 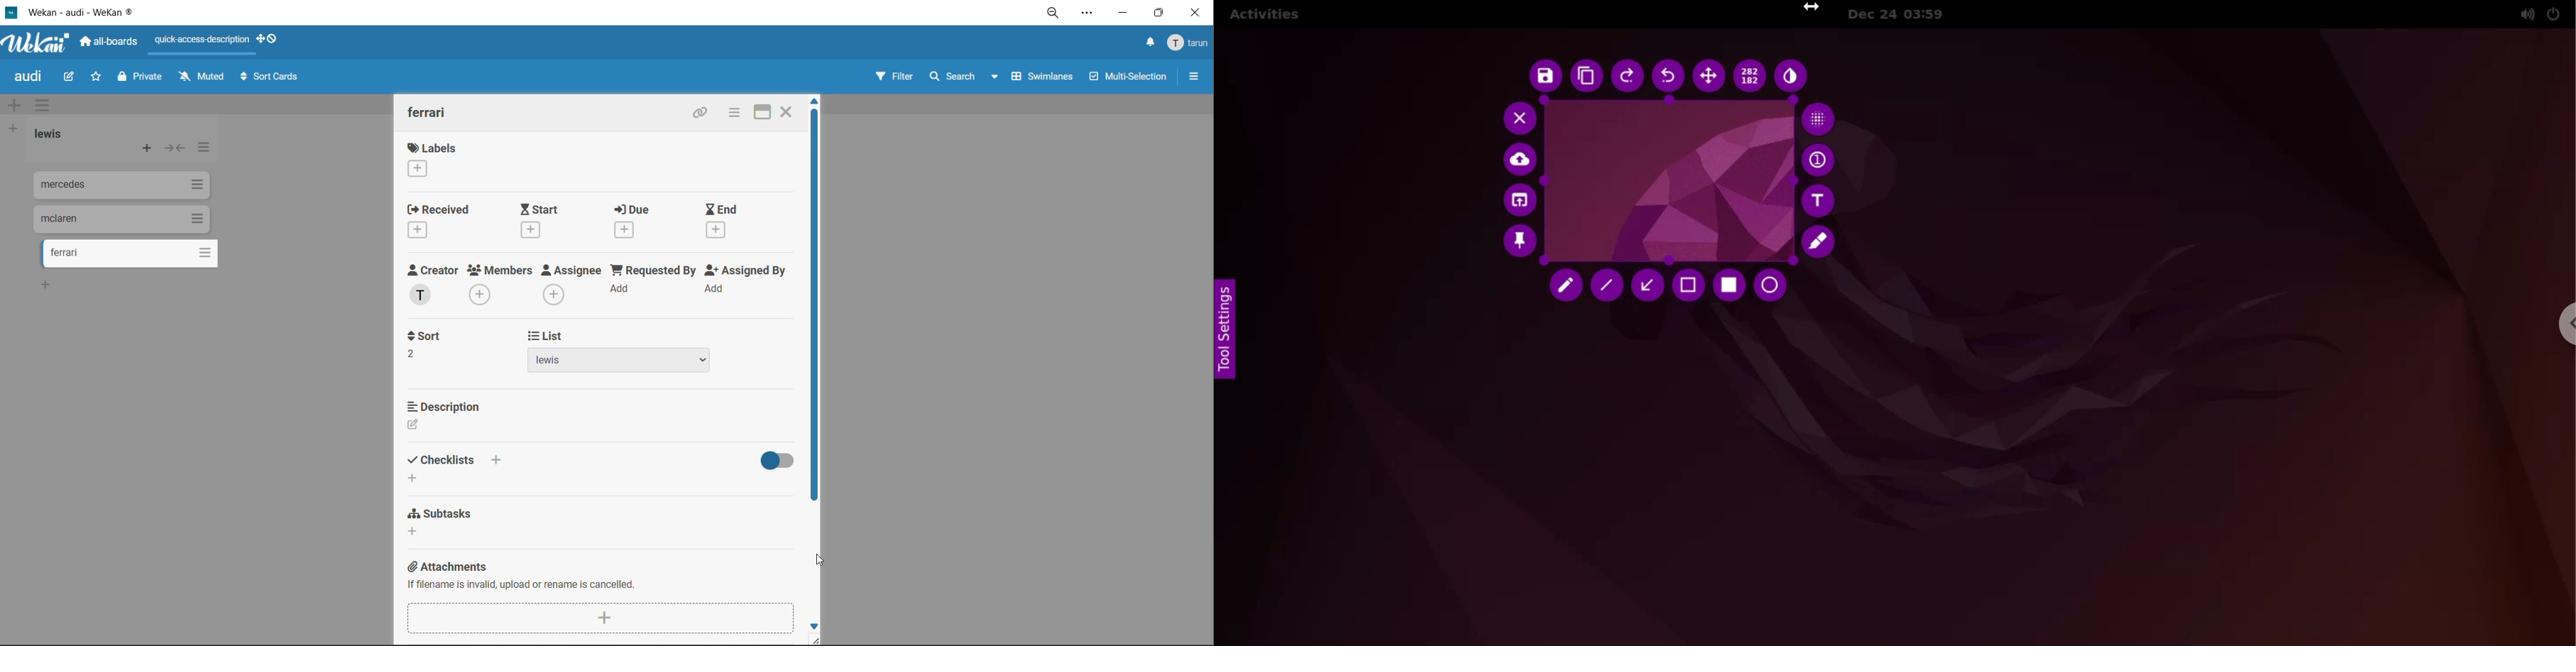 What do you see at coordinates (572, 284) in the screenshot?
I see `assignee` at bounding box center [572, 284].